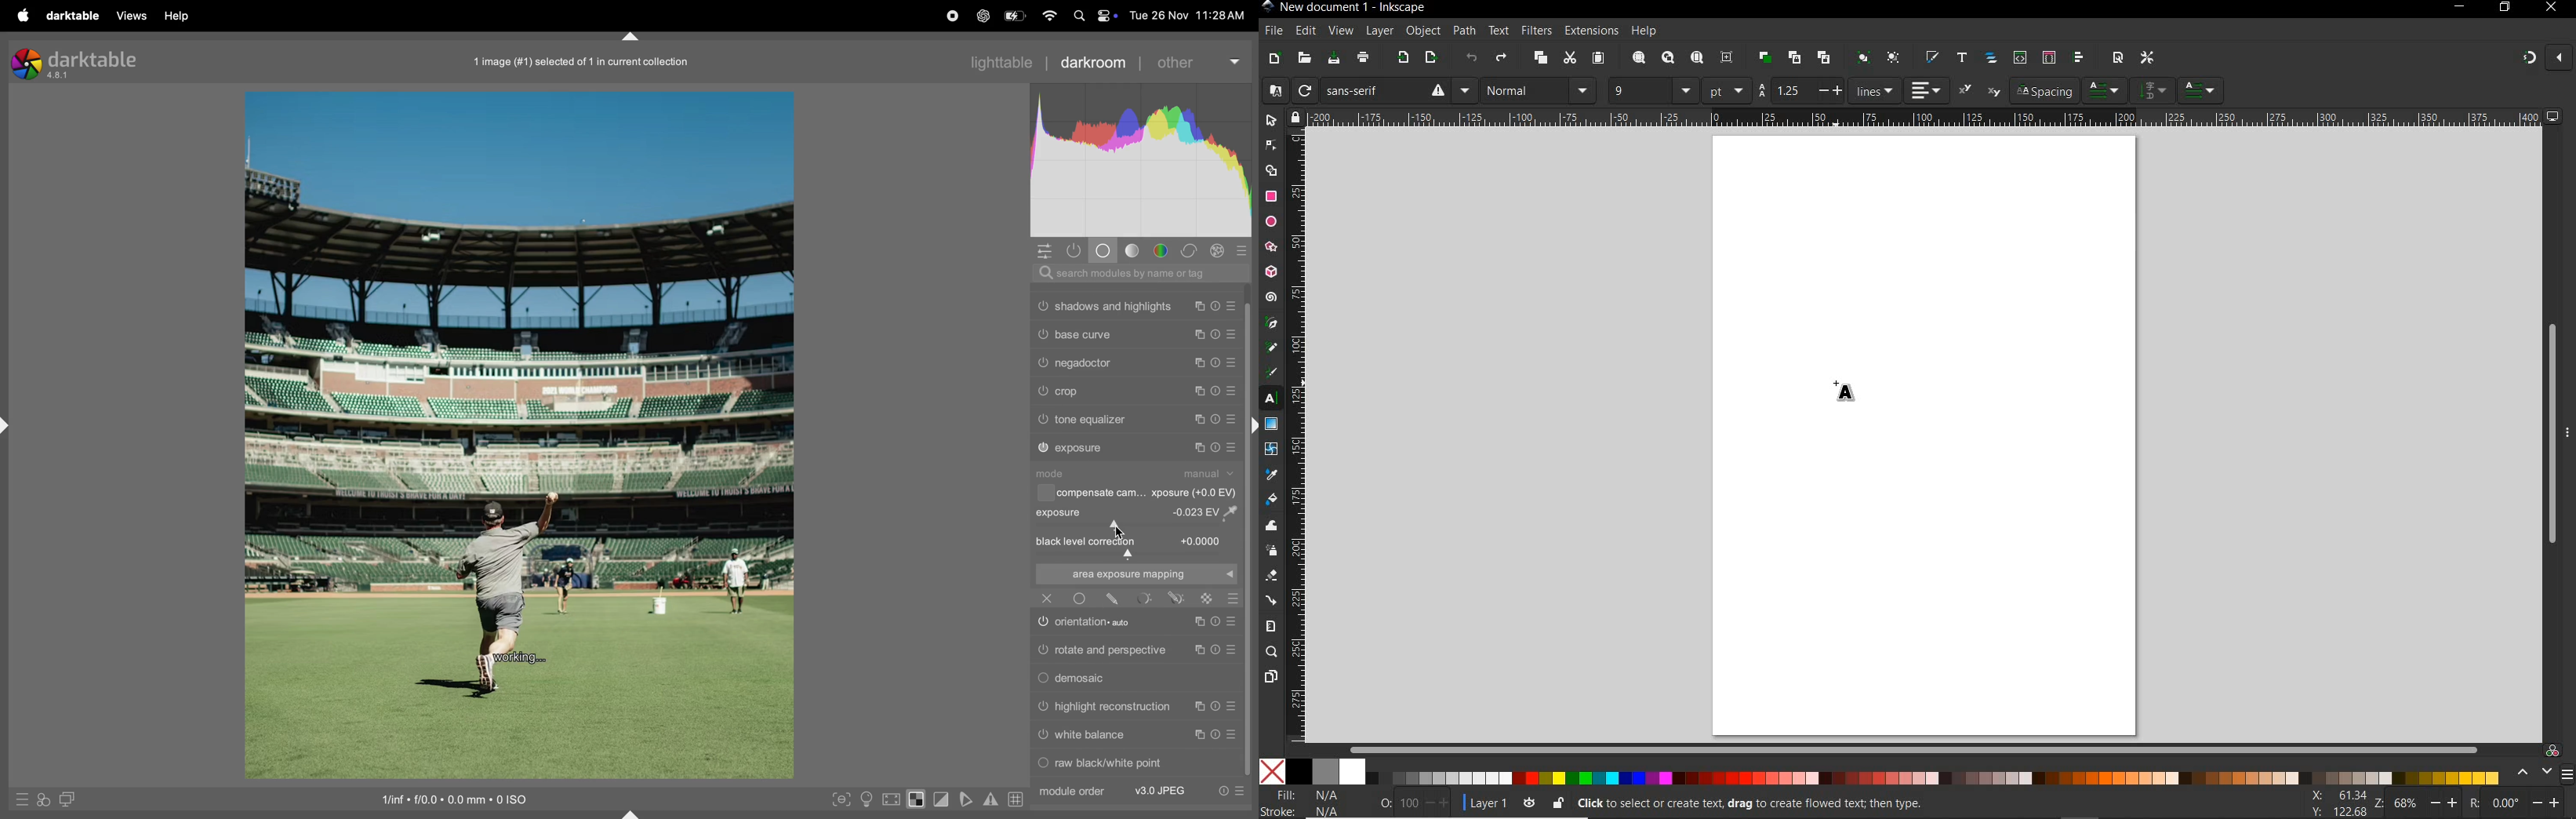 This screenshot has width=2576, height=840. Describe the element at coordinates (1271, 274) in the screenshot. I see `3d box tool` at that location.